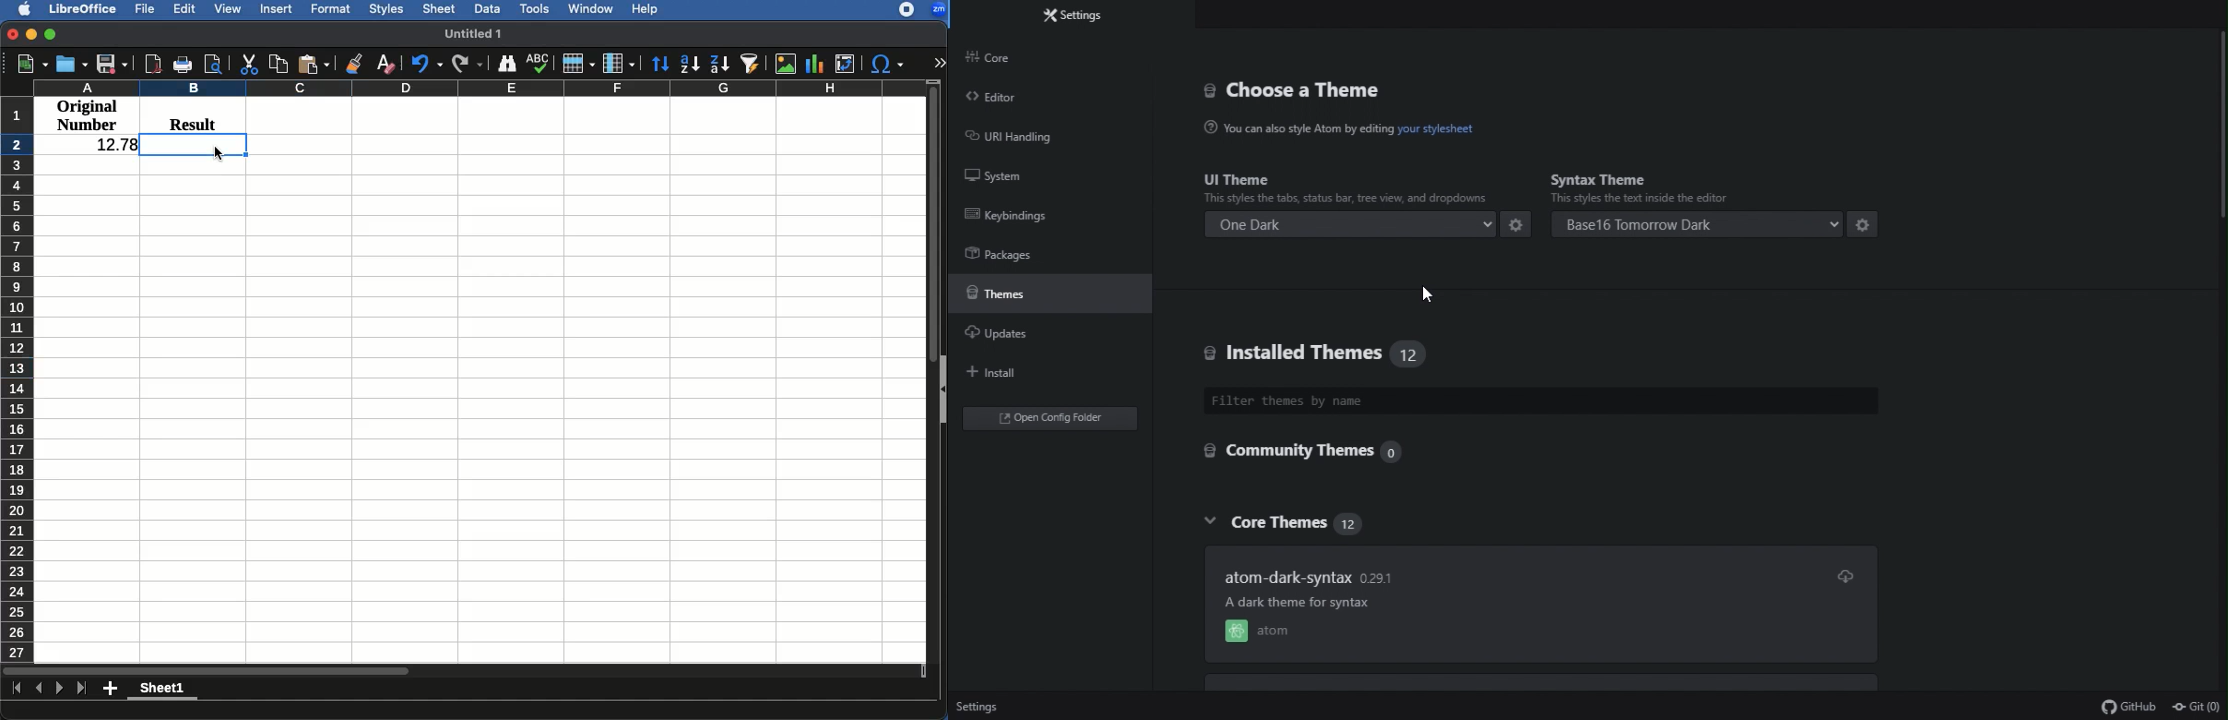  I want to click on Cut, so click(246, 64).